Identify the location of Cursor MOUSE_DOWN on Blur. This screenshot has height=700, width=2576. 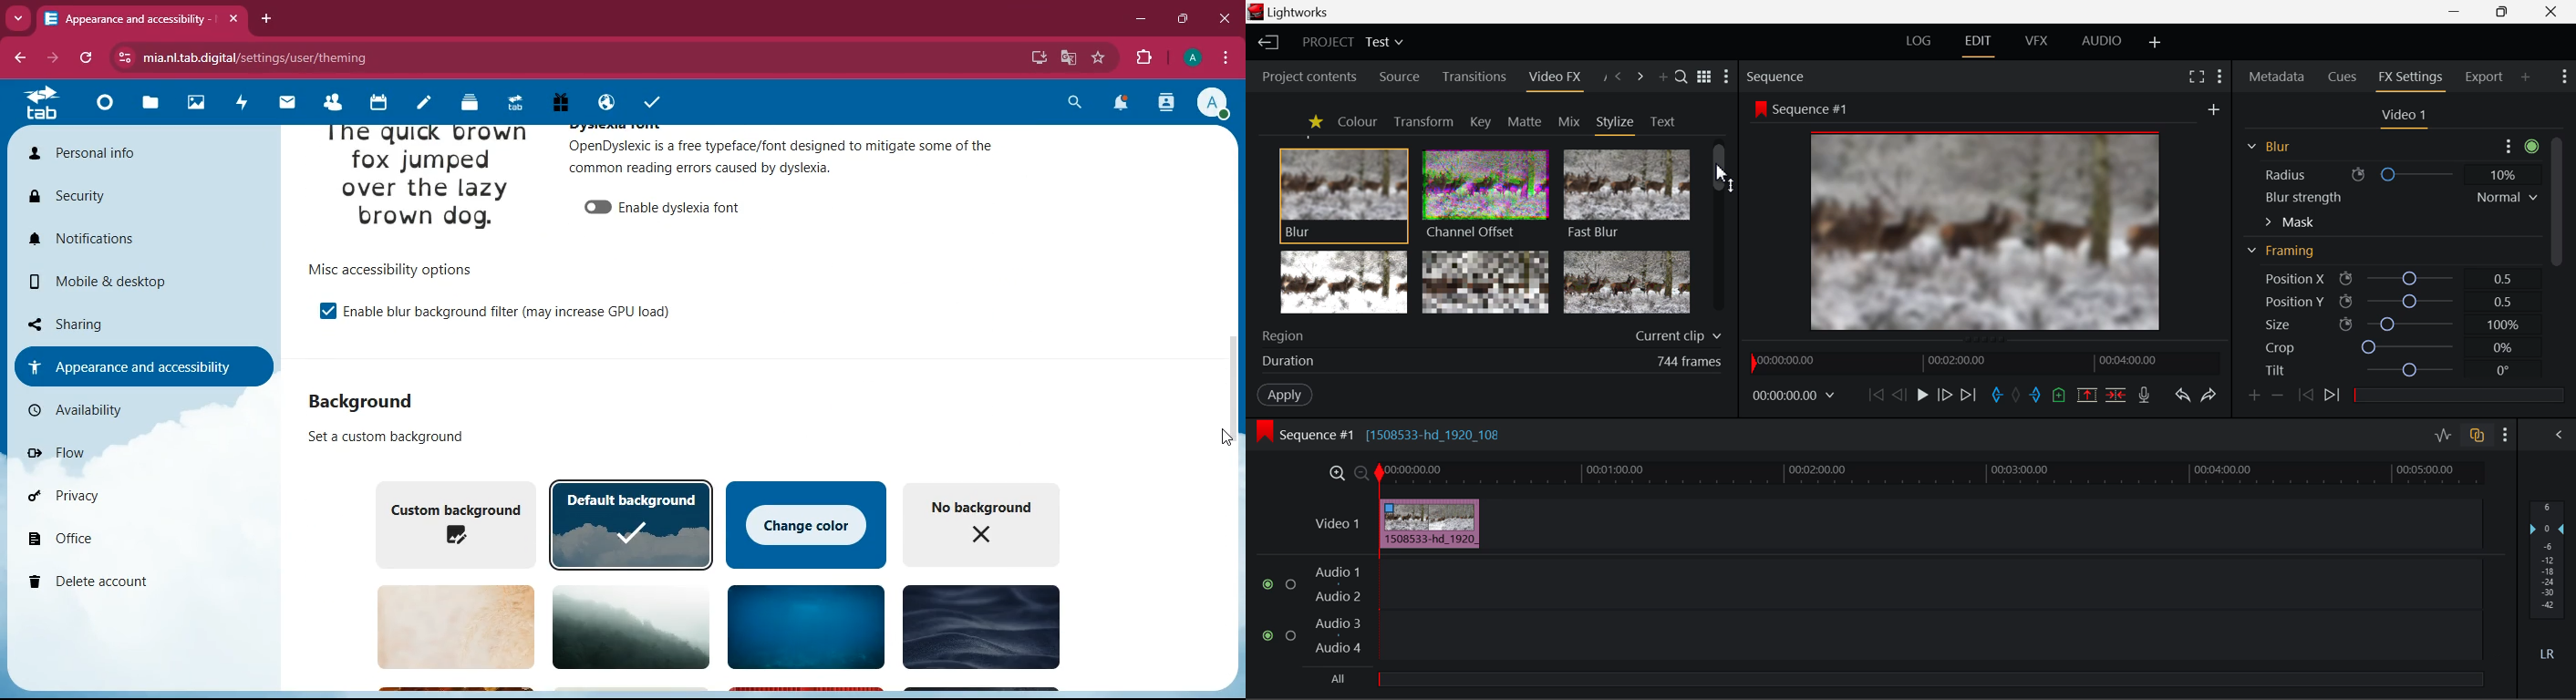
(1344, 194).